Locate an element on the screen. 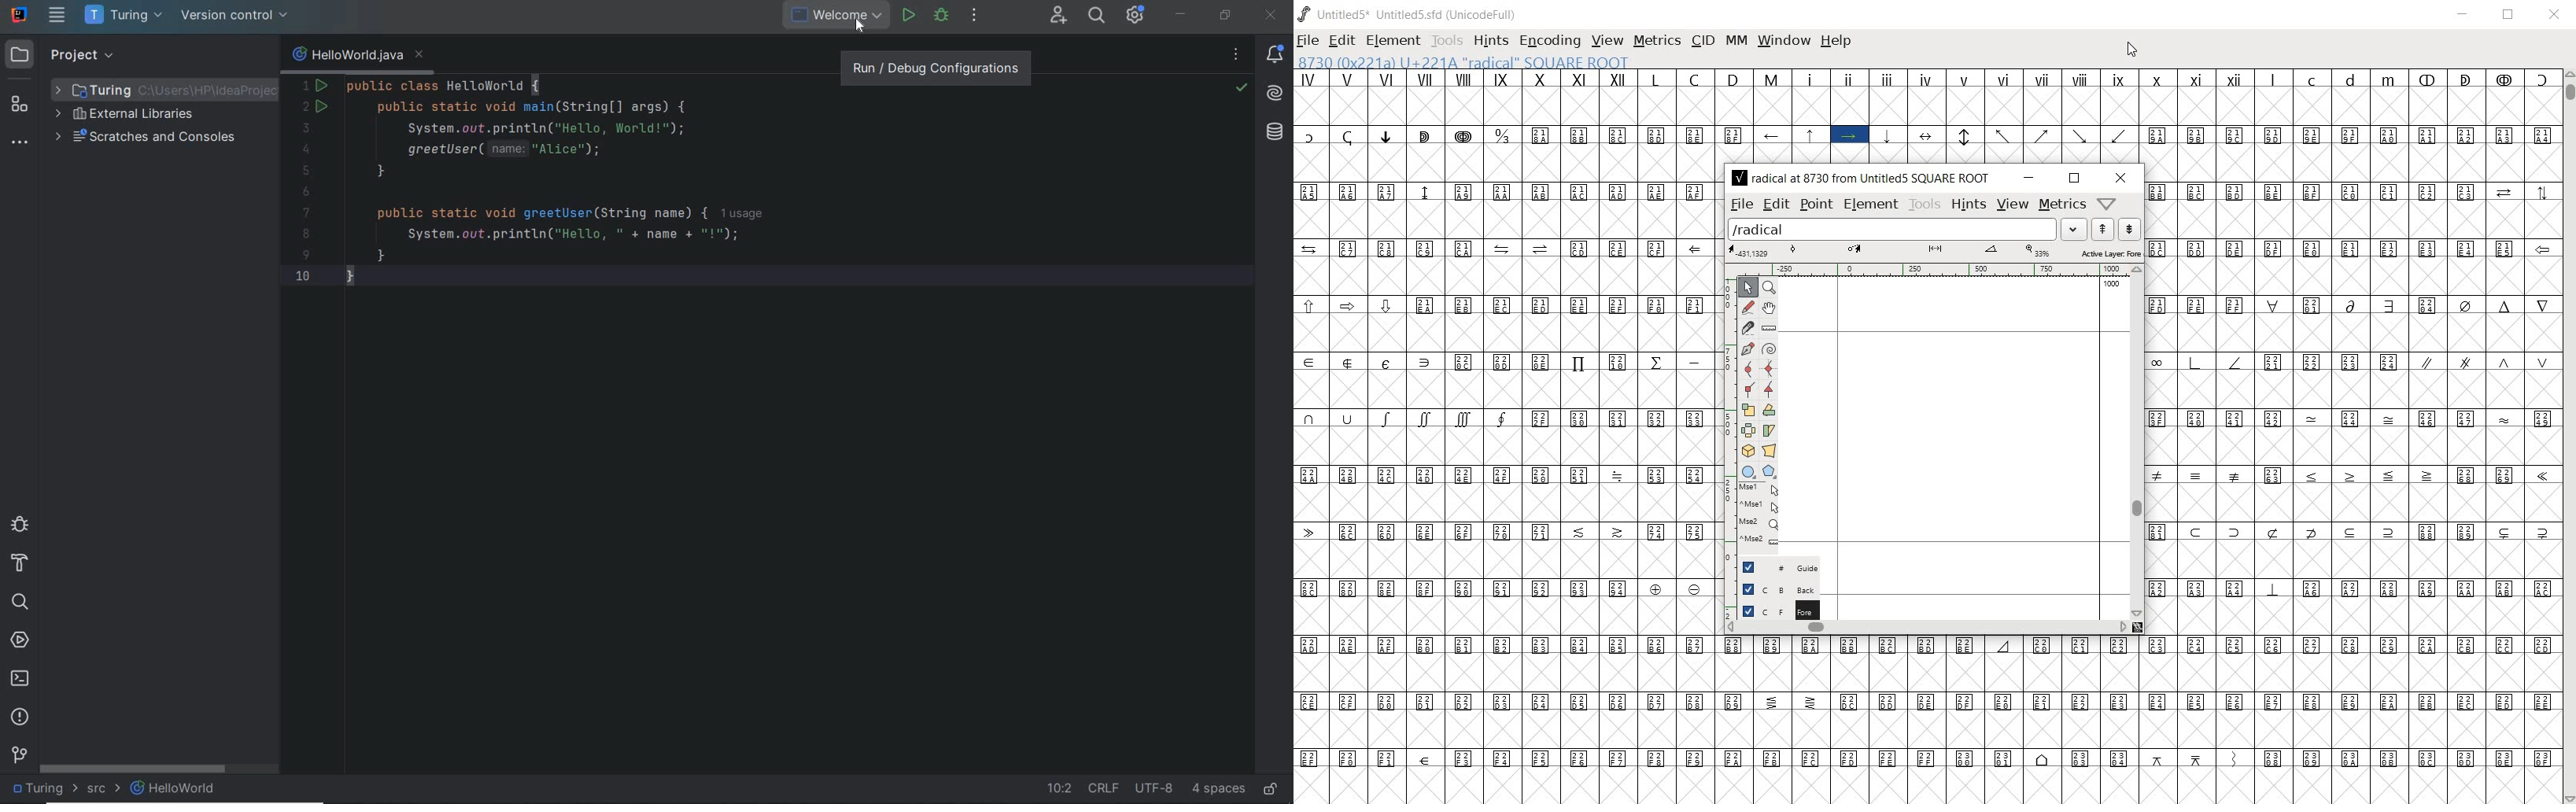 The height and width of the screenshot is (812, 2576). edit is located at coordinates (1775, 205).